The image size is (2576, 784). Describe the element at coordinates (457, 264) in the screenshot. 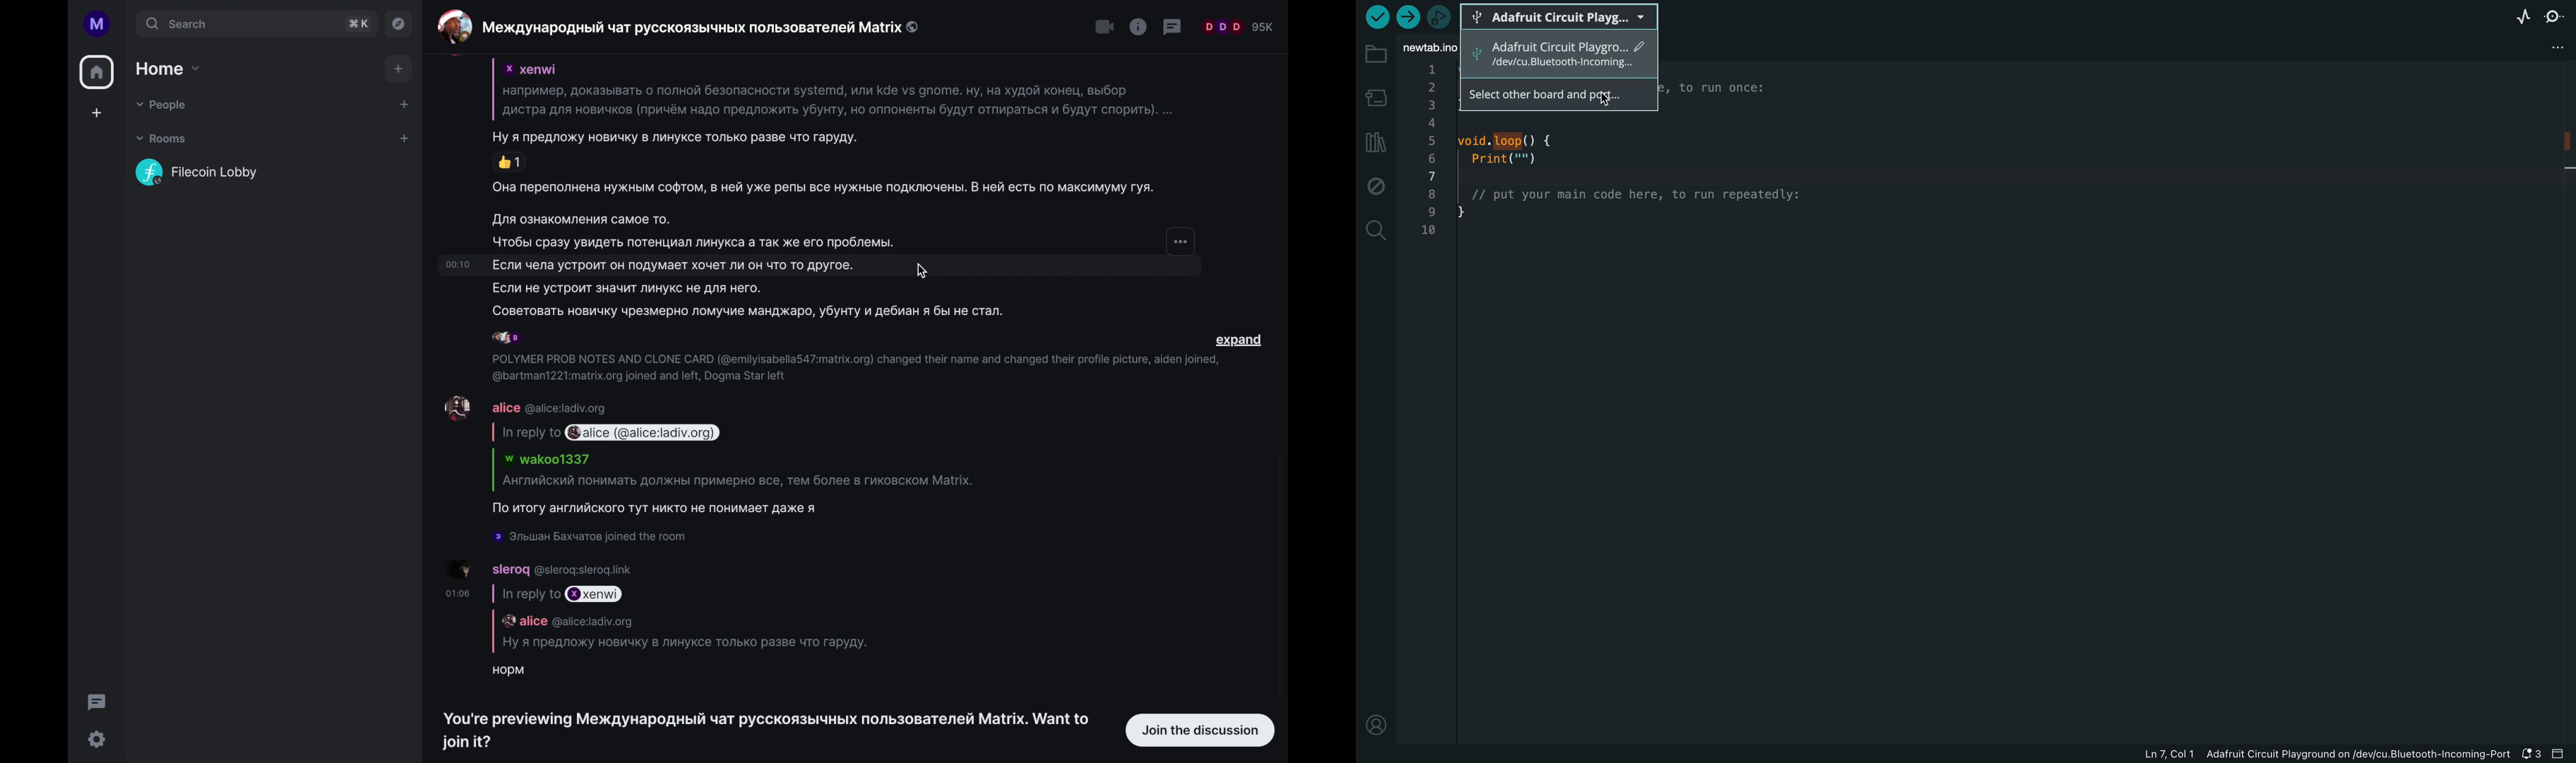

I see `2:10` at that location.